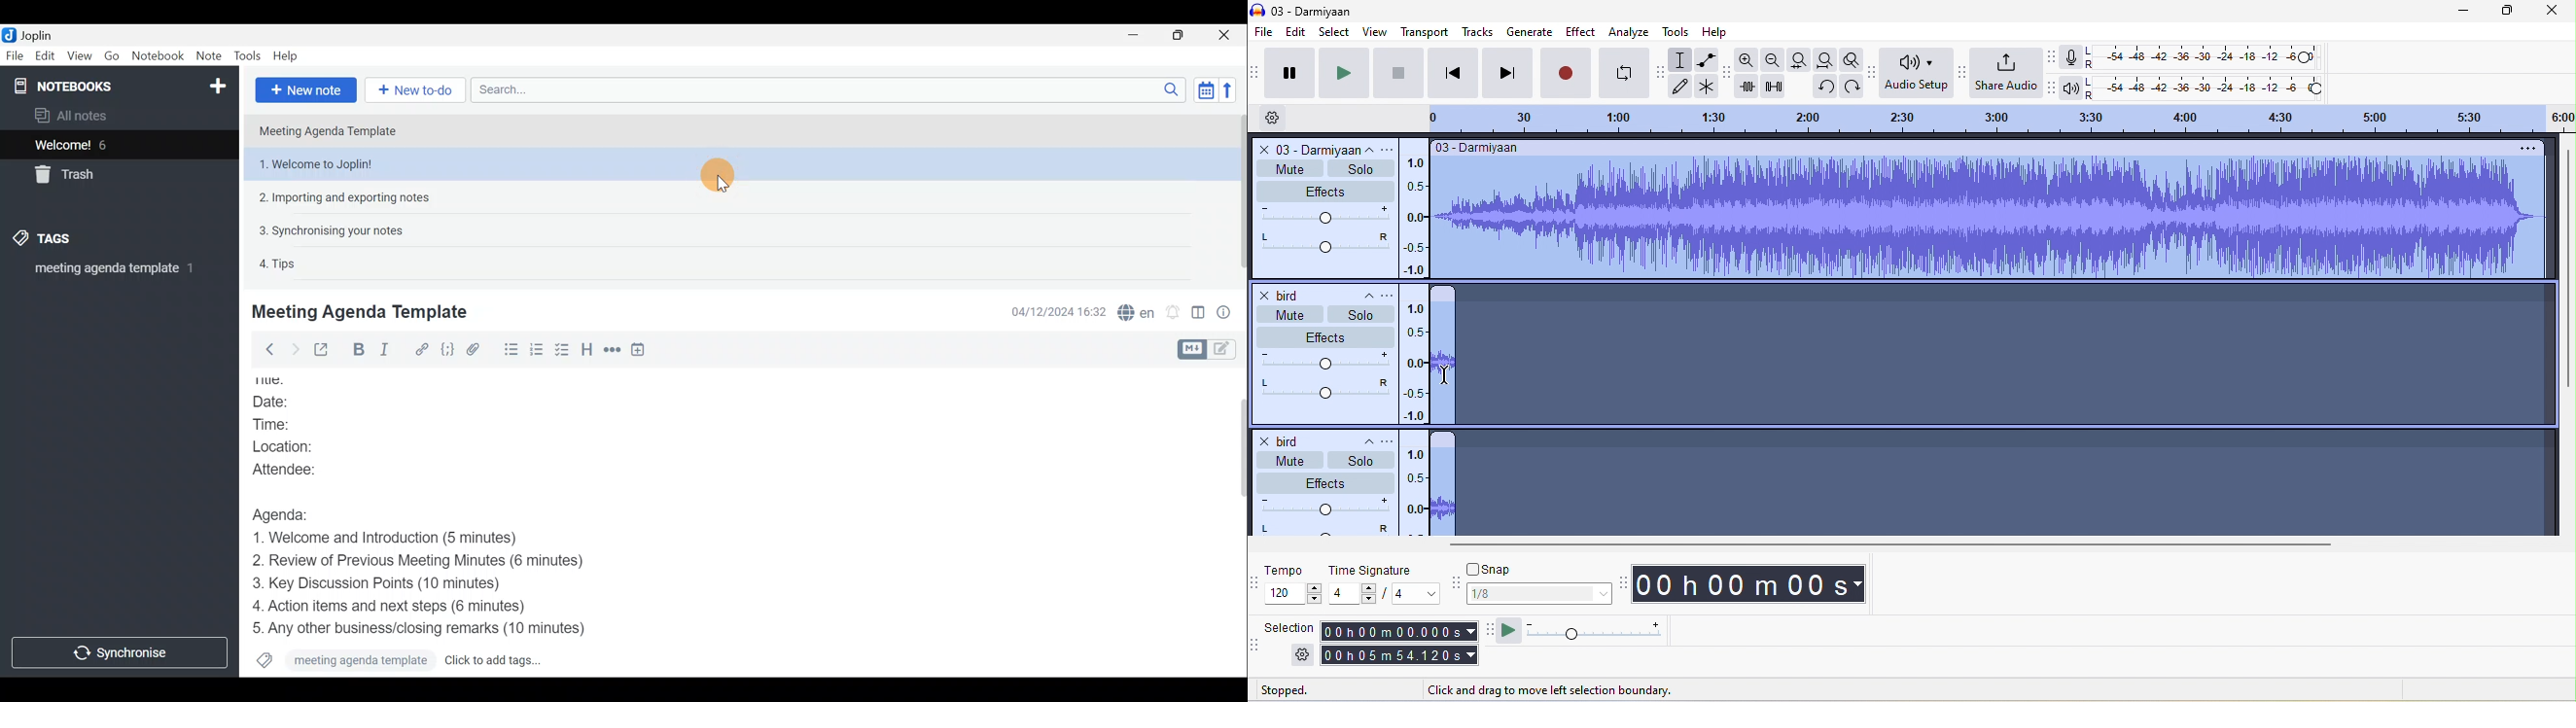 This screenshot has width=2576, height=728. I want to click on solo, so click(1360, 460).